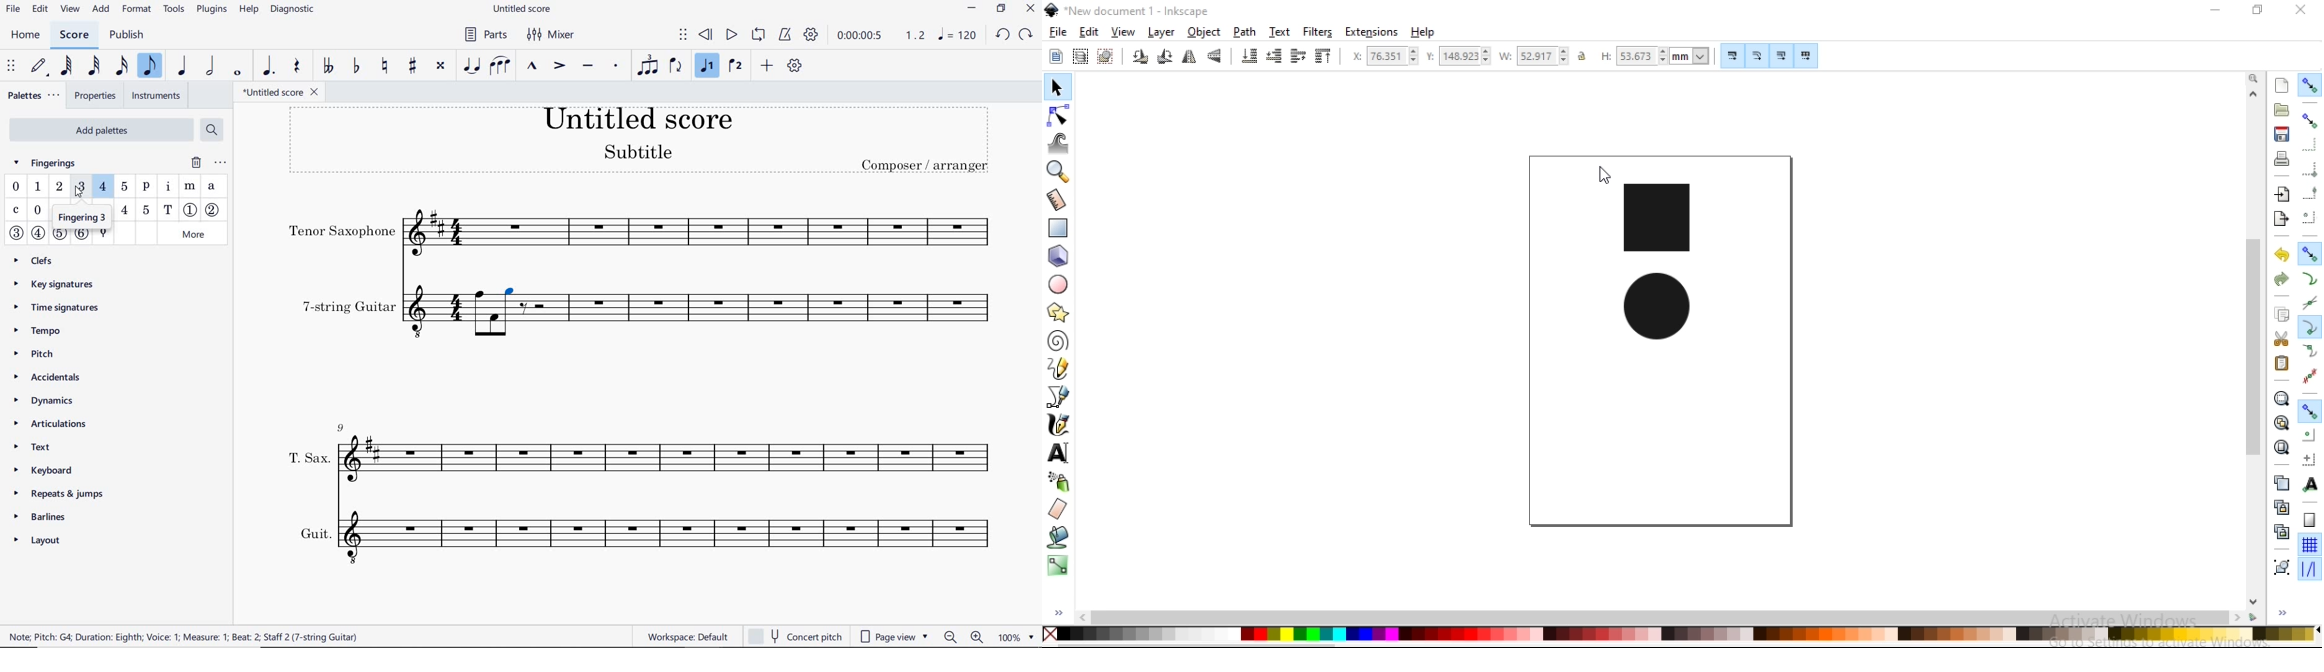 This screenshot has width=2324, height=672. Describe the element at coordinates (60, 308) in the screenshot. I see `TIME SIGNATURES` at that location.